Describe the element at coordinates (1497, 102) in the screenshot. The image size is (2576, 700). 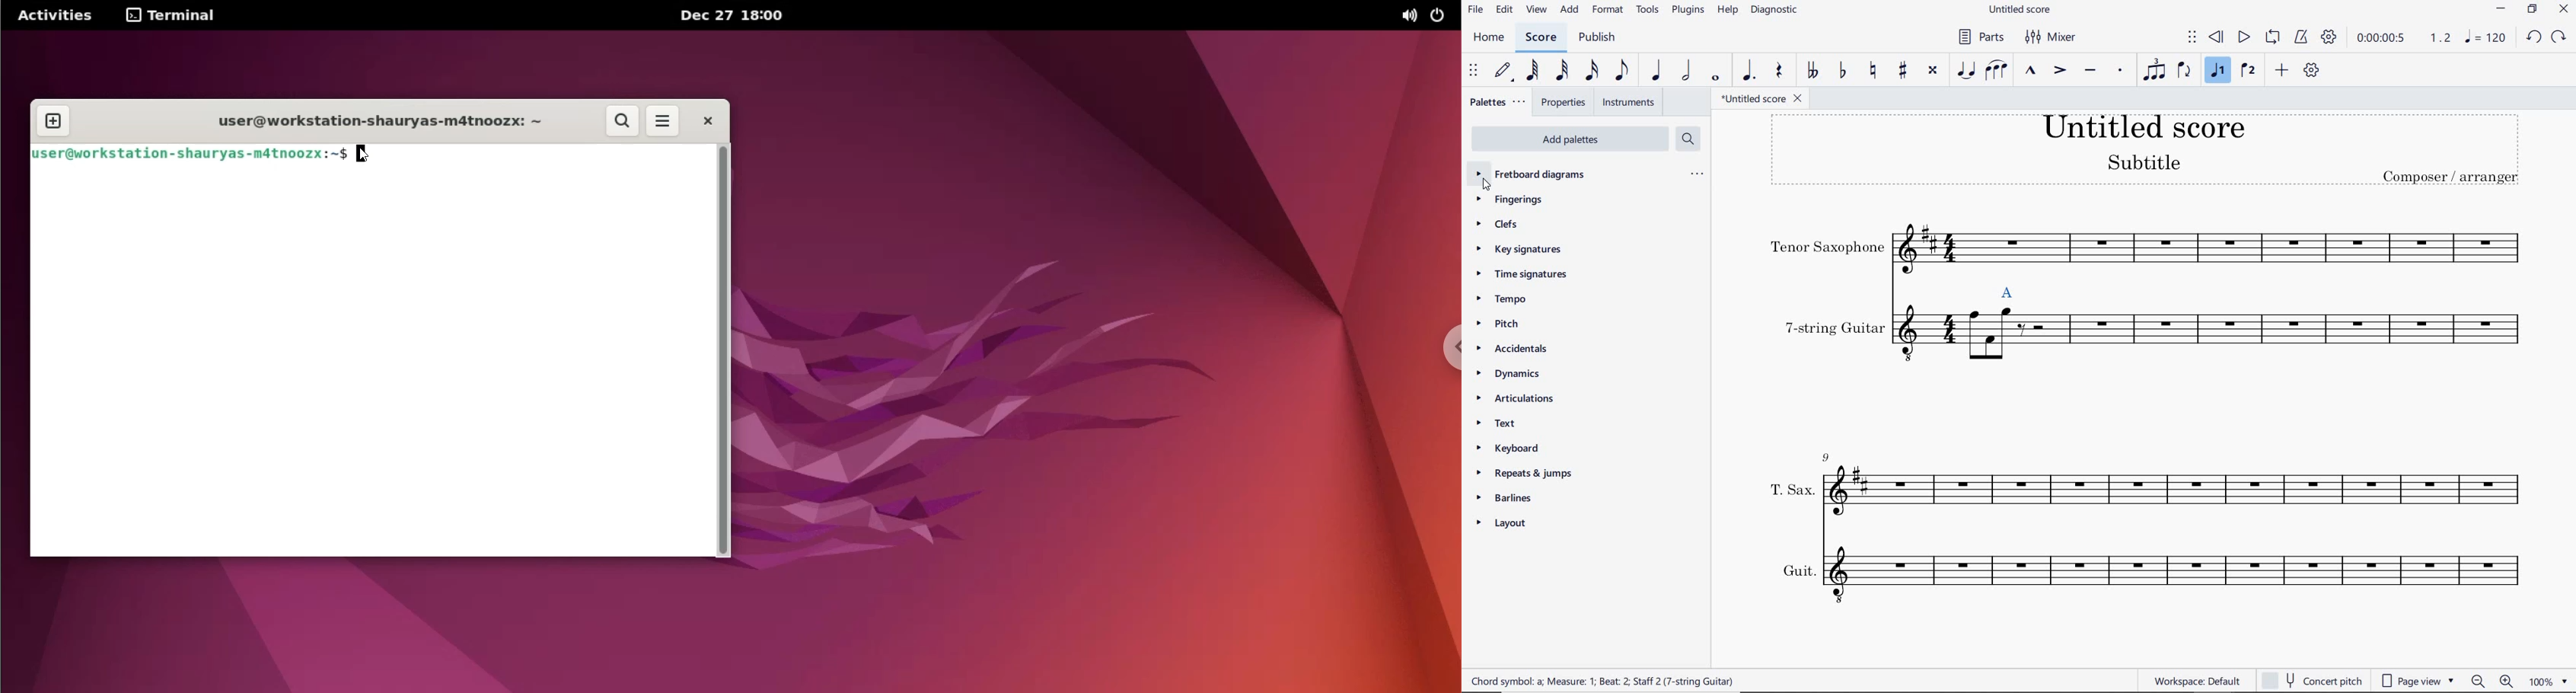
I see `PALETTES` at that location.